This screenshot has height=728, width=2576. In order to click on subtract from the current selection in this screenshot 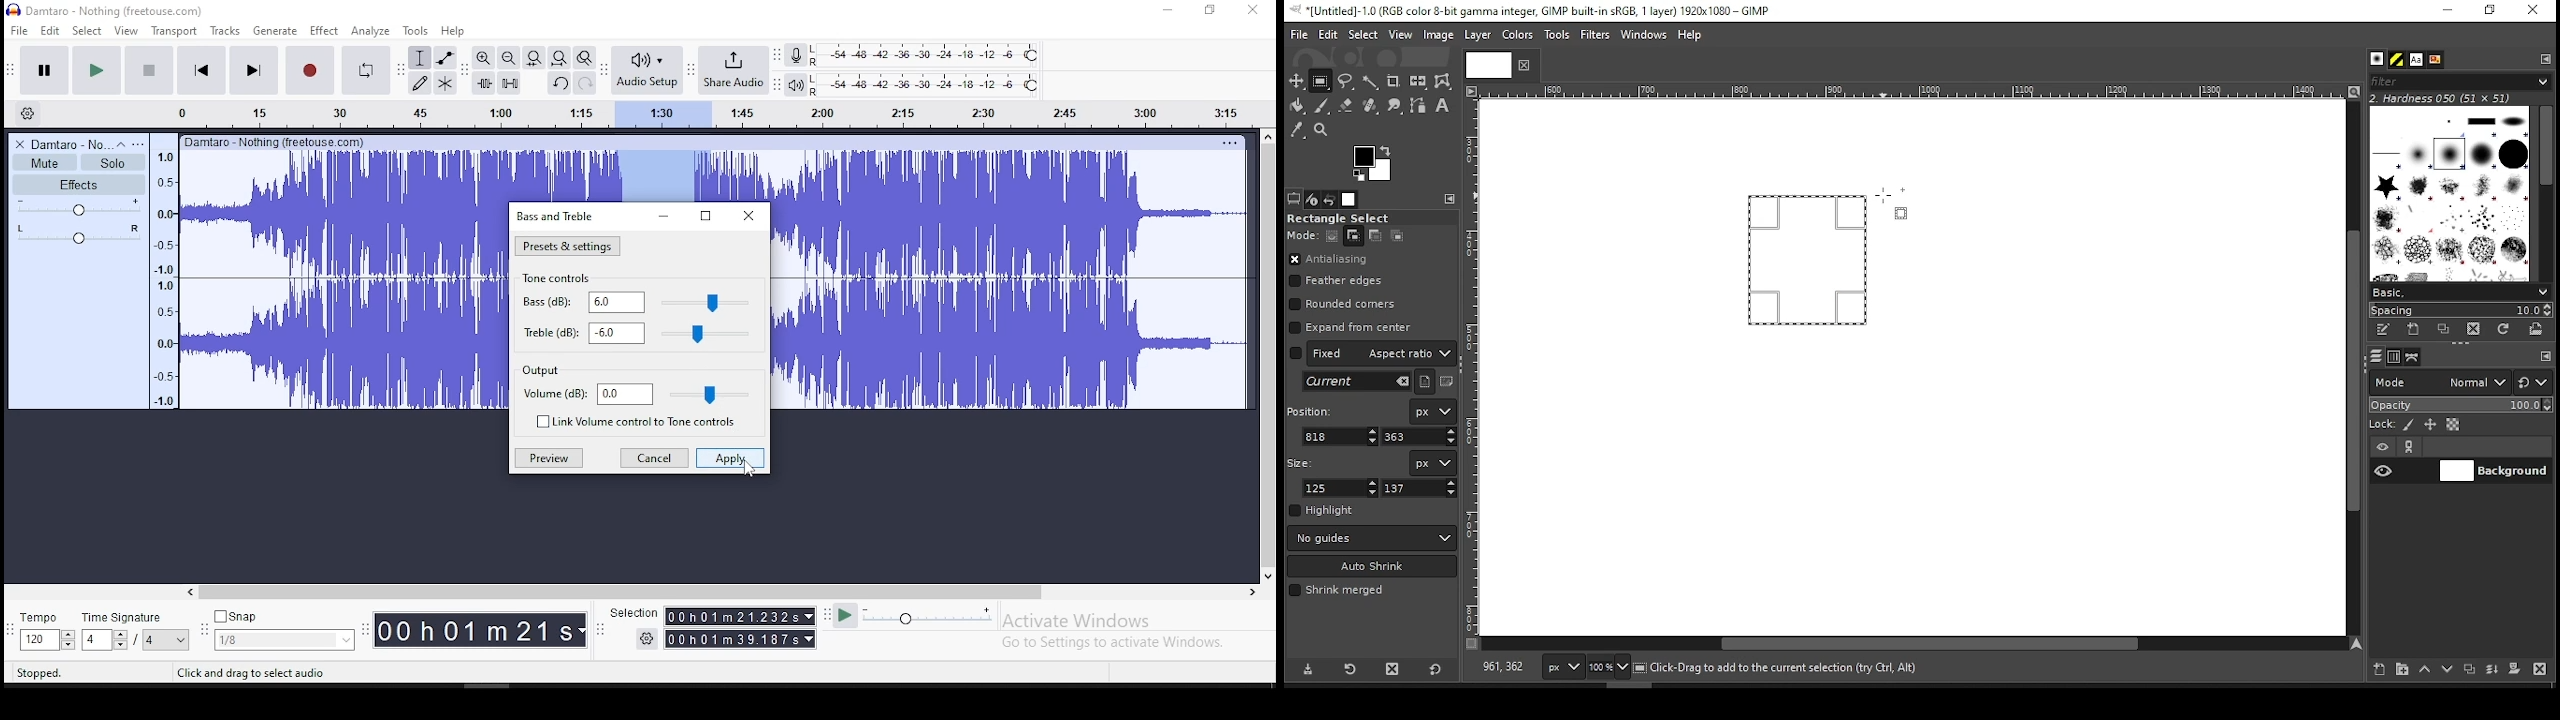, I will do `click(1374, 236)`.